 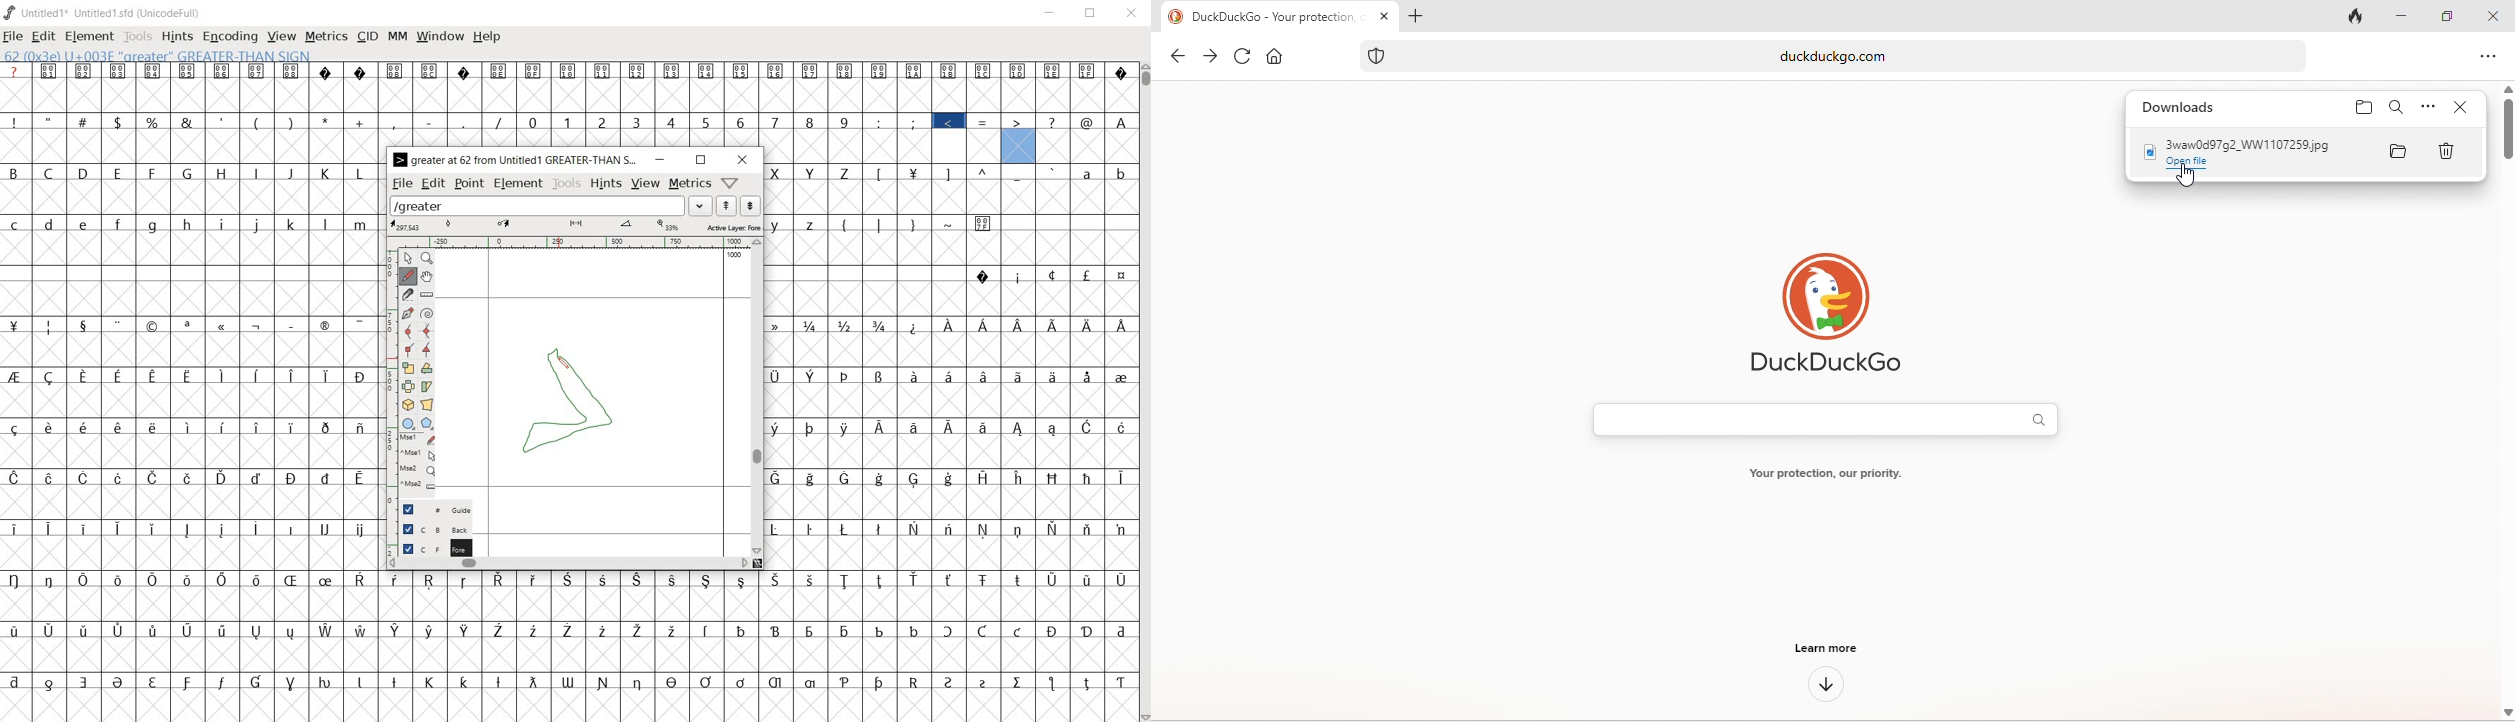 What do you see at coordinates (229, 37) in the screenshot?
I see `encoding` at bounding box center [229, 37].